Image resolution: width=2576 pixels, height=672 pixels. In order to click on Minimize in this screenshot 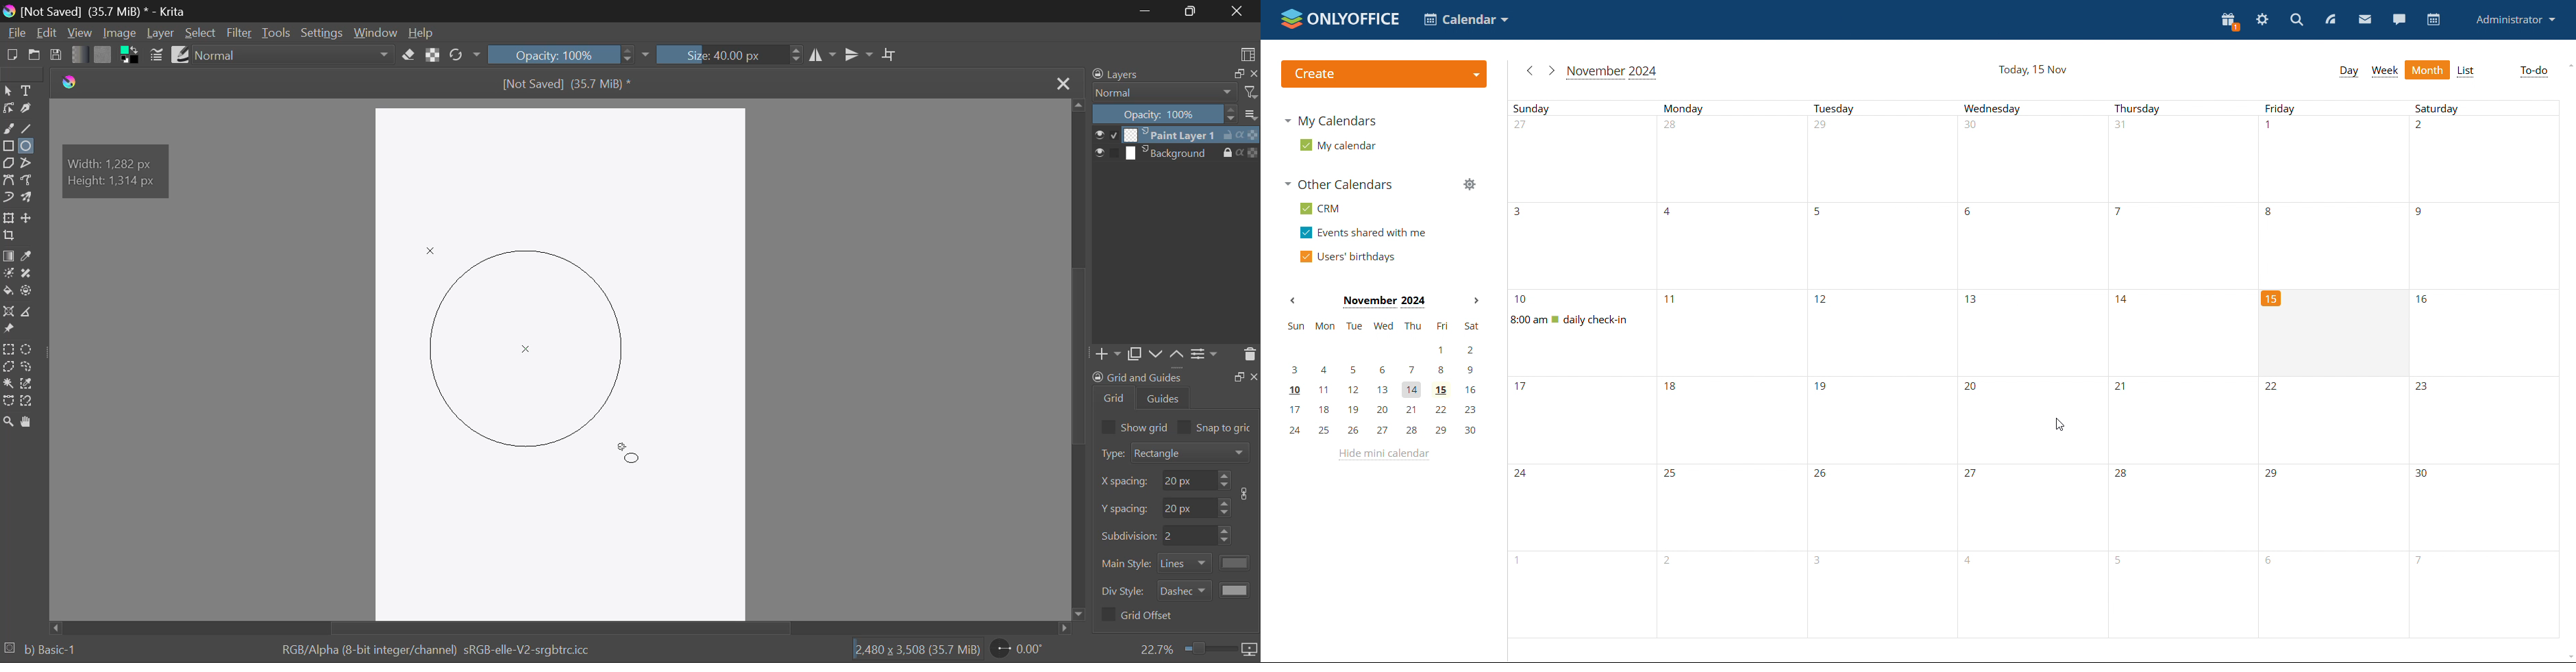, I will do `click(1193, 11)`.